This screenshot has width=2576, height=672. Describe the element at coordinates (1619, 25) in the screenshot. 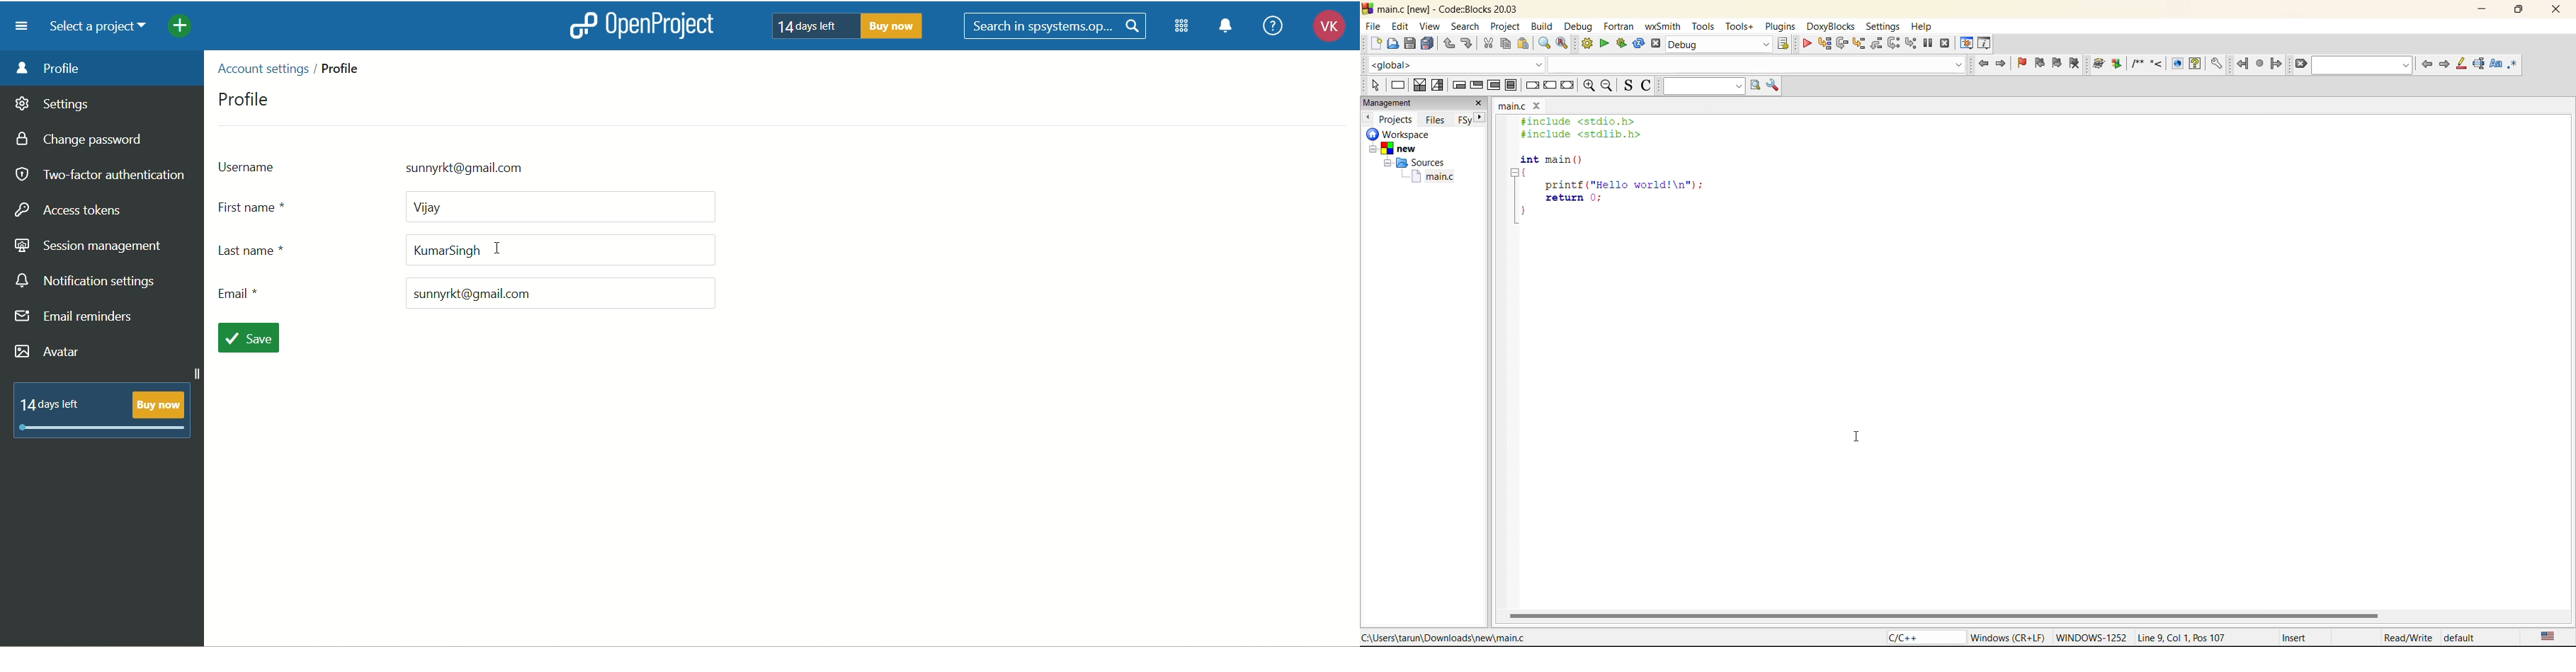

I see `fortran` at that location.